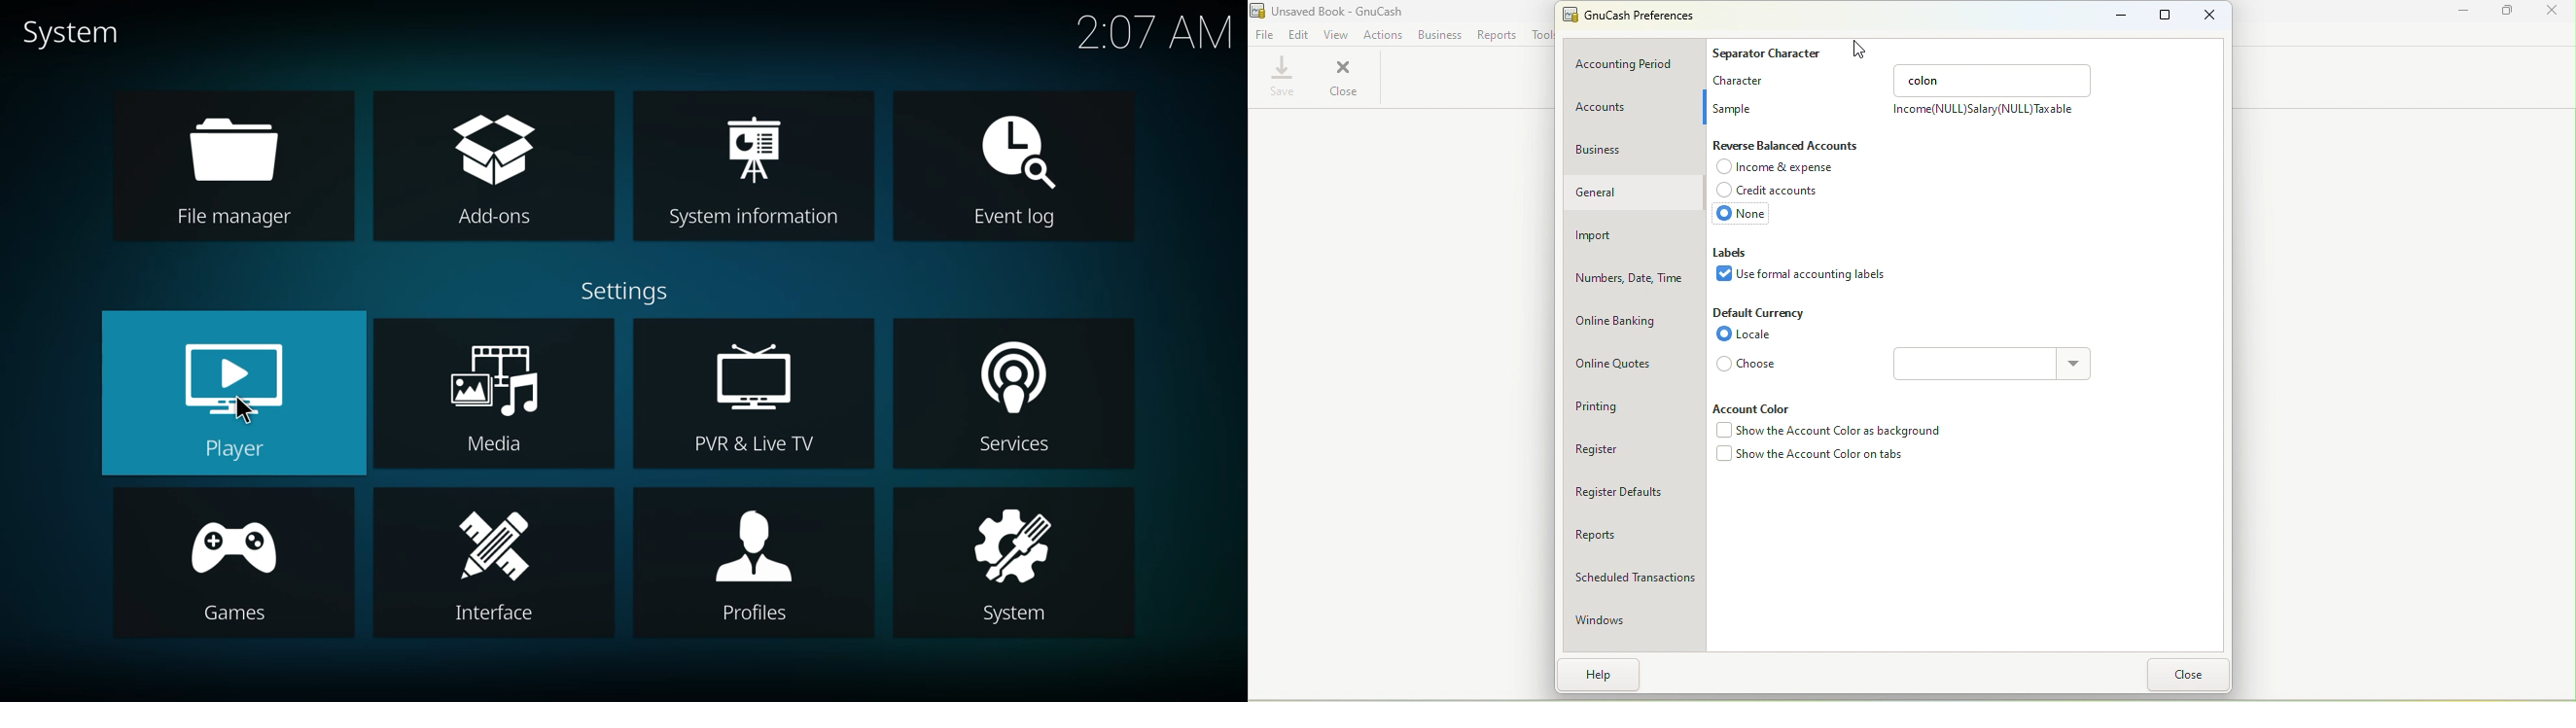 Image resolution: width=2576 pixels, height=728 pixels. I want to click on time, so click(1155, 34).